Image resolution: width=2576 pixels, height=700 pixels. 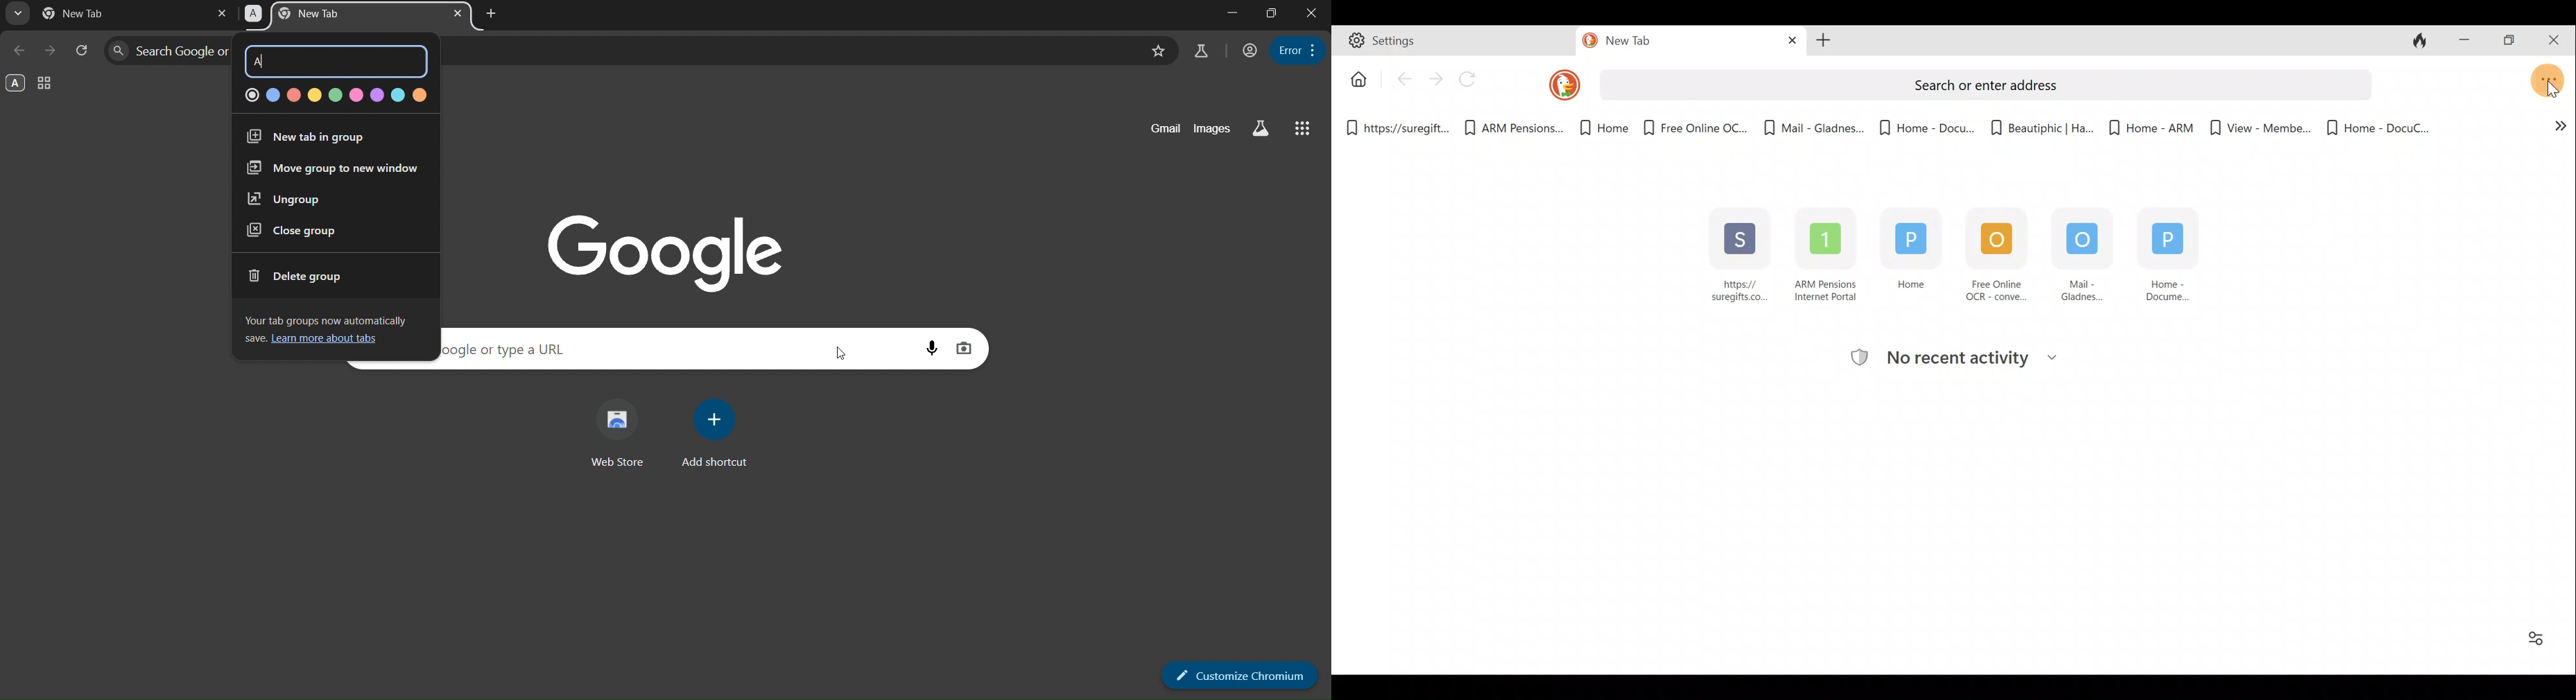 I want to click on close group, so click(x=291, y=231).